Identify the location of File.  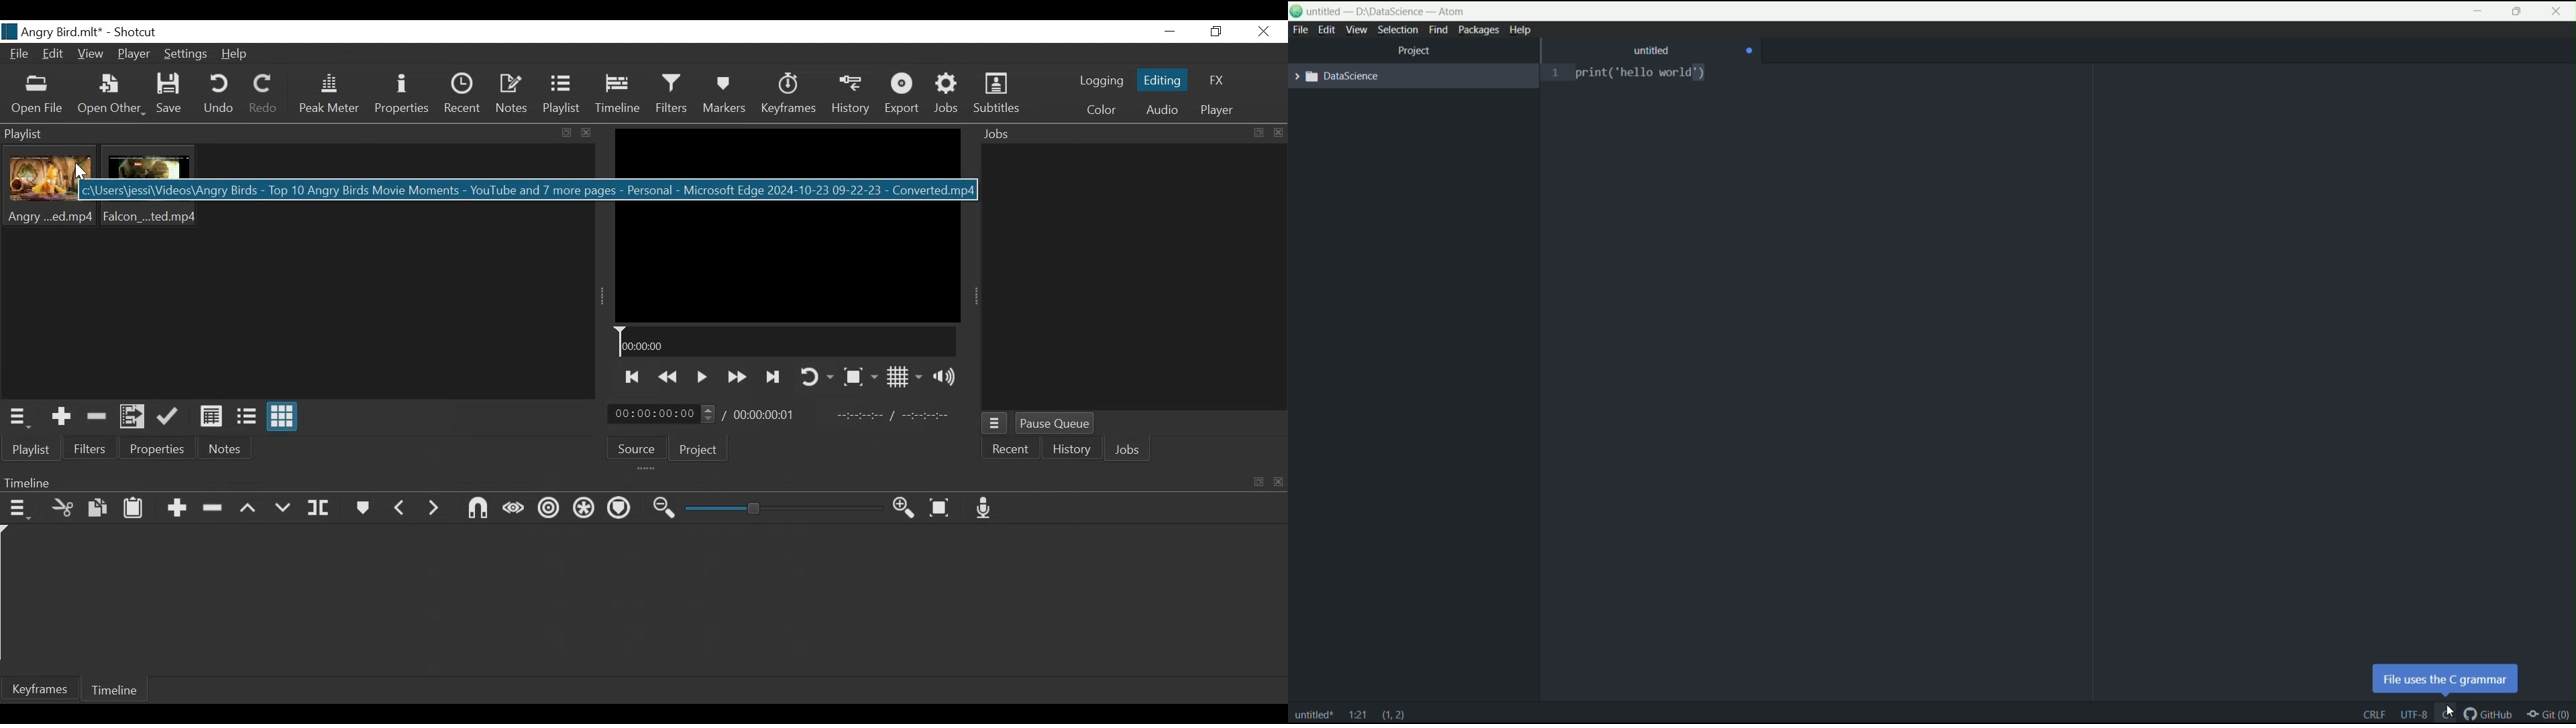
(21, 54).